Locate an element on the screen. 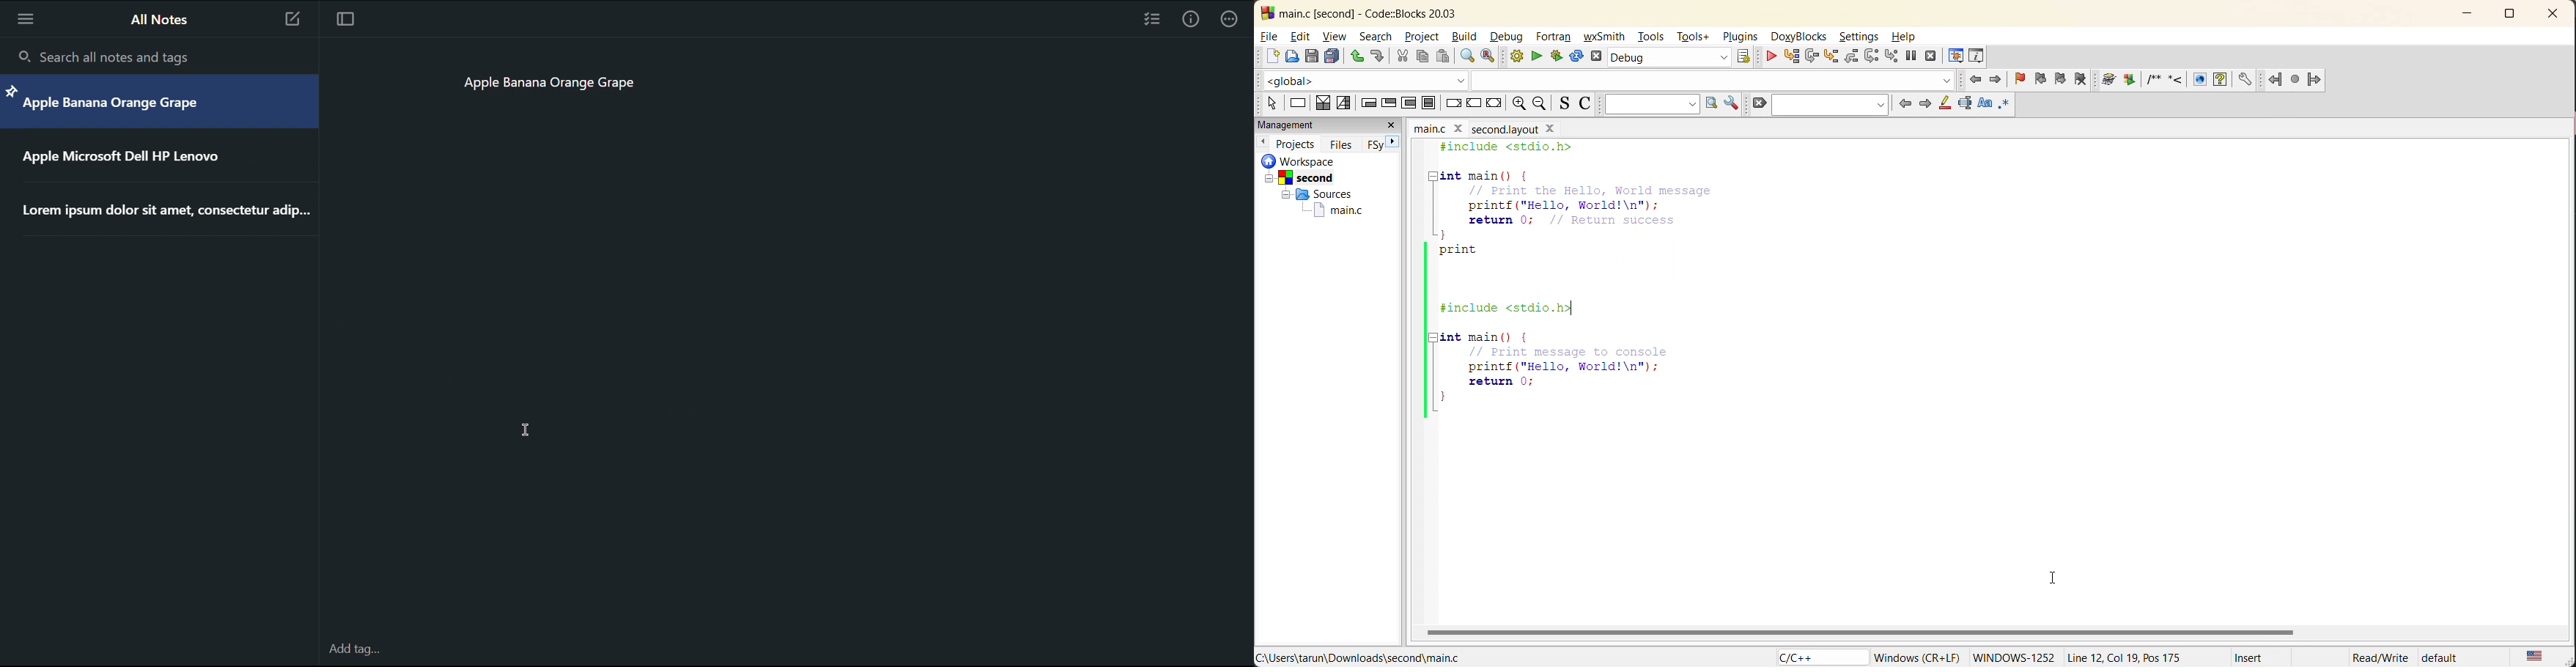 The height and width of the screenshot is (672, 2576). debug is located at coordinates (1773, 55).